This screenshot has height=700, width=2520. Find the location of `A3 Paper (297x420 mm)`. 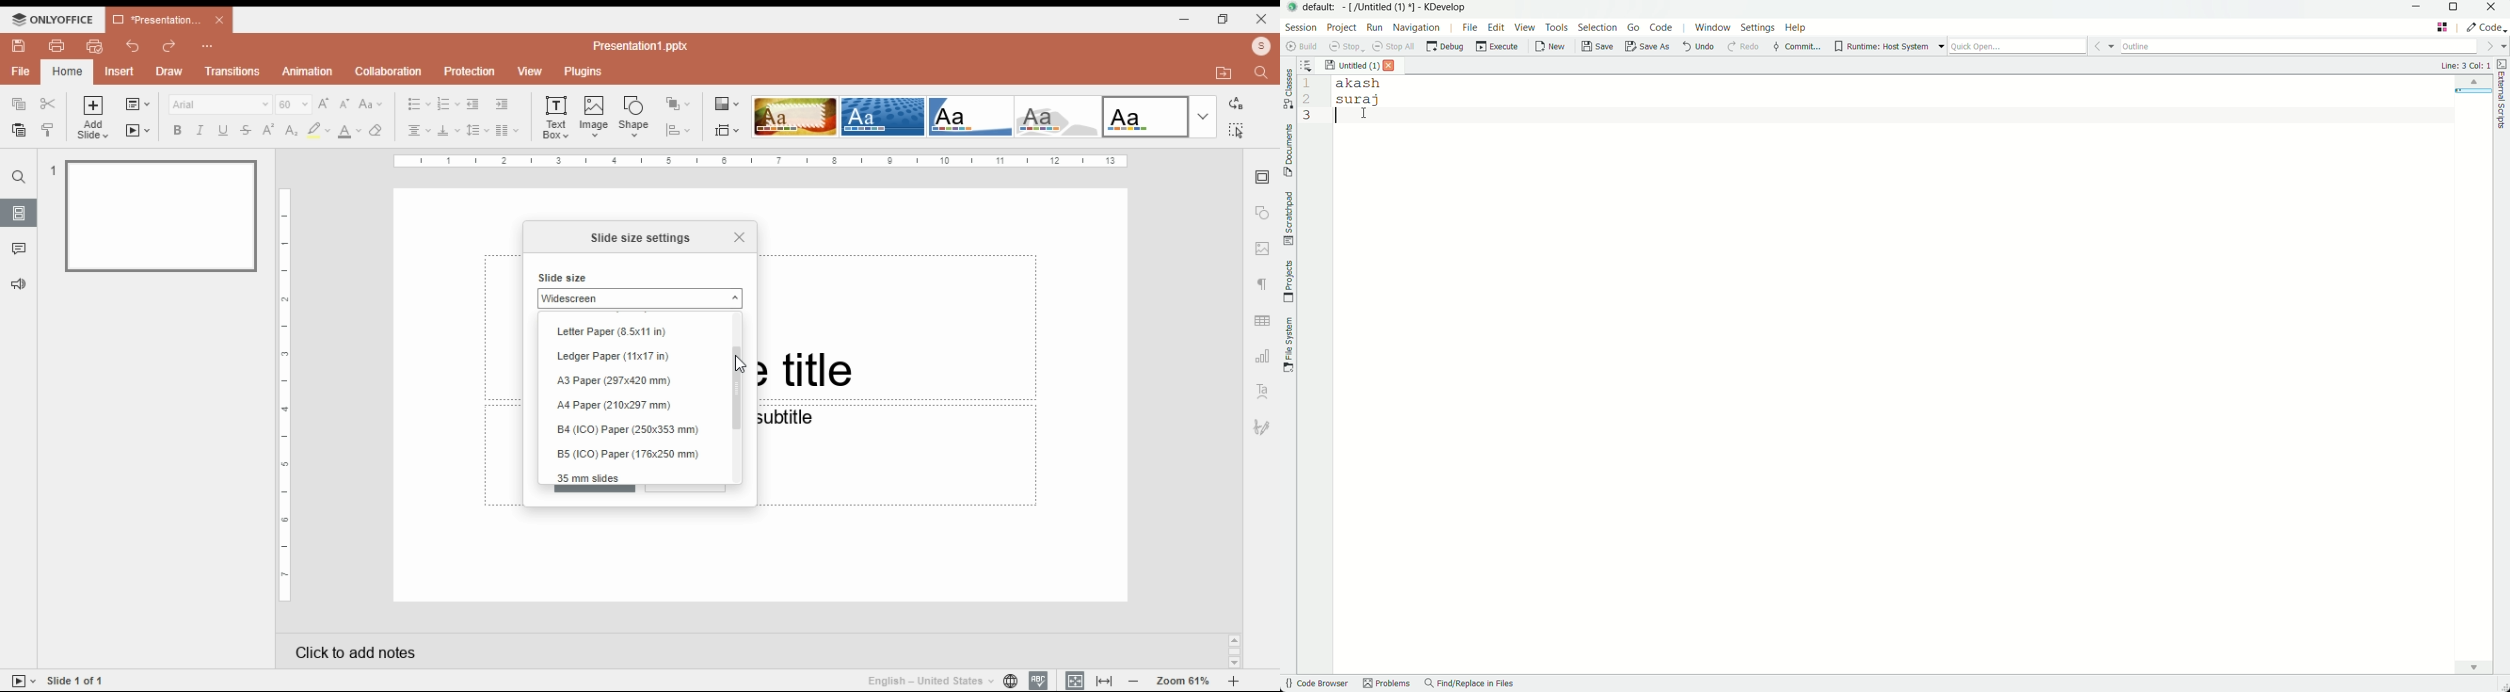

A3 Paper (297x420 mm) is located at coordinates (617, 380).